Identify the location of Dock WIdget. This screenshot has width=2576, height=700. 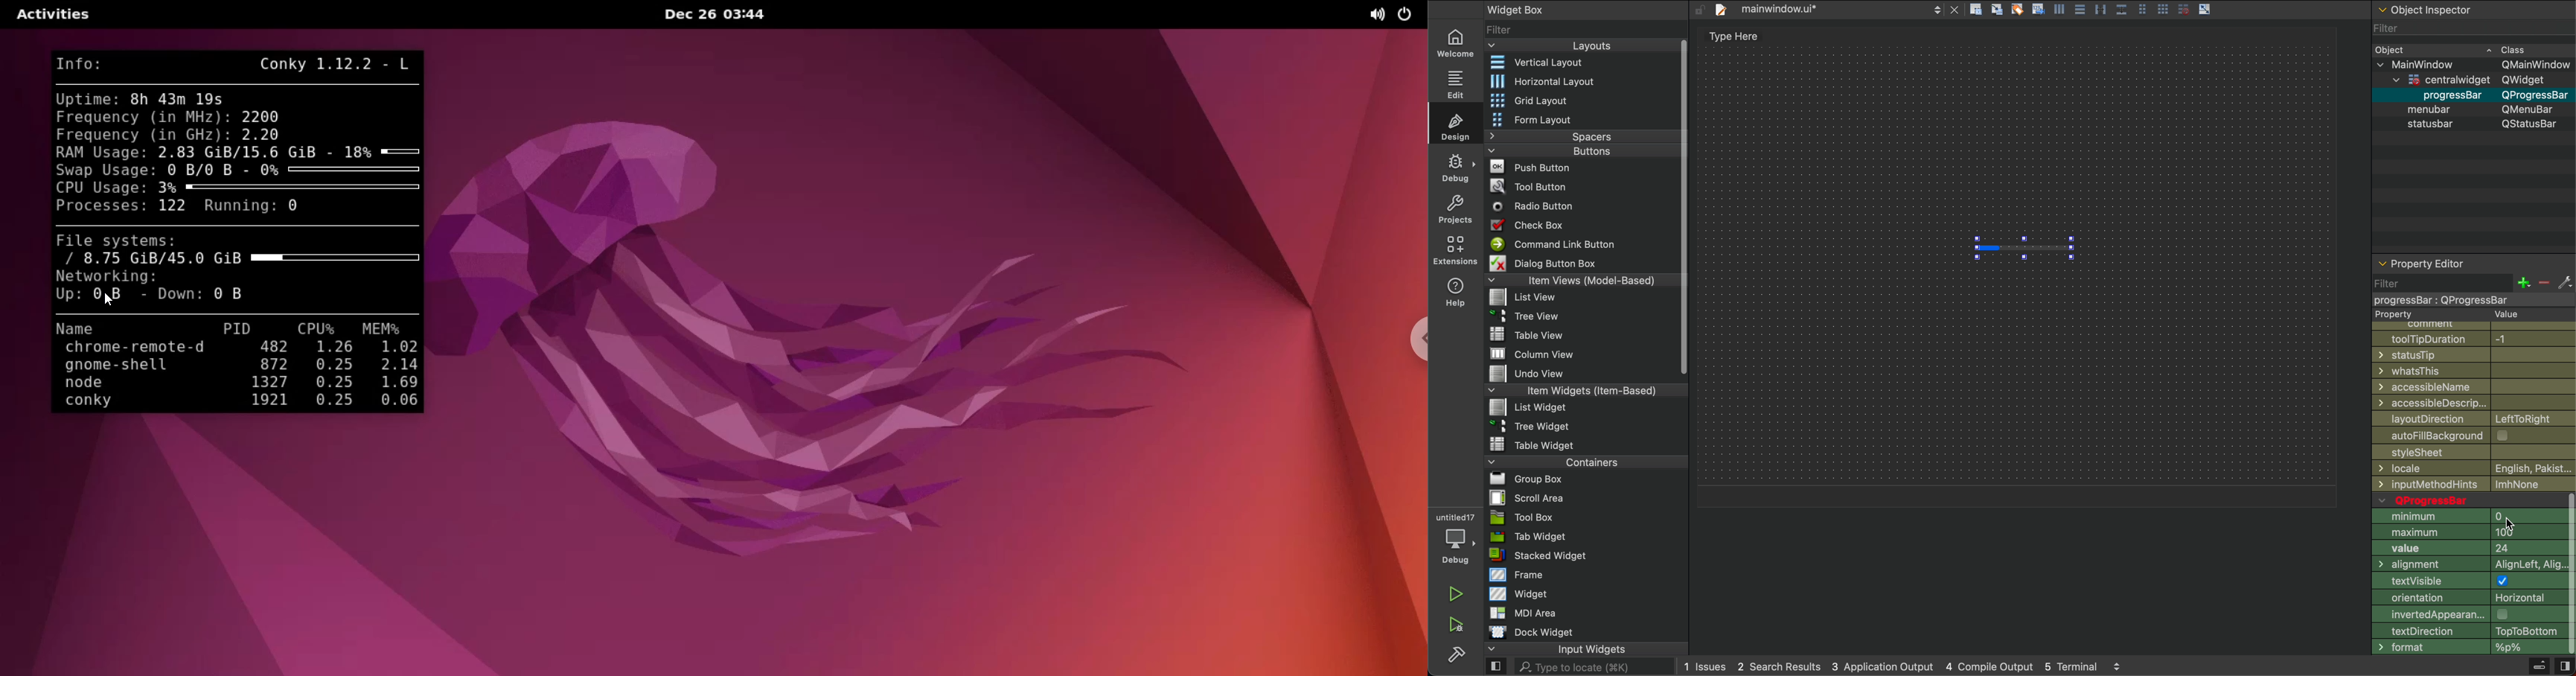
(1531, 632).